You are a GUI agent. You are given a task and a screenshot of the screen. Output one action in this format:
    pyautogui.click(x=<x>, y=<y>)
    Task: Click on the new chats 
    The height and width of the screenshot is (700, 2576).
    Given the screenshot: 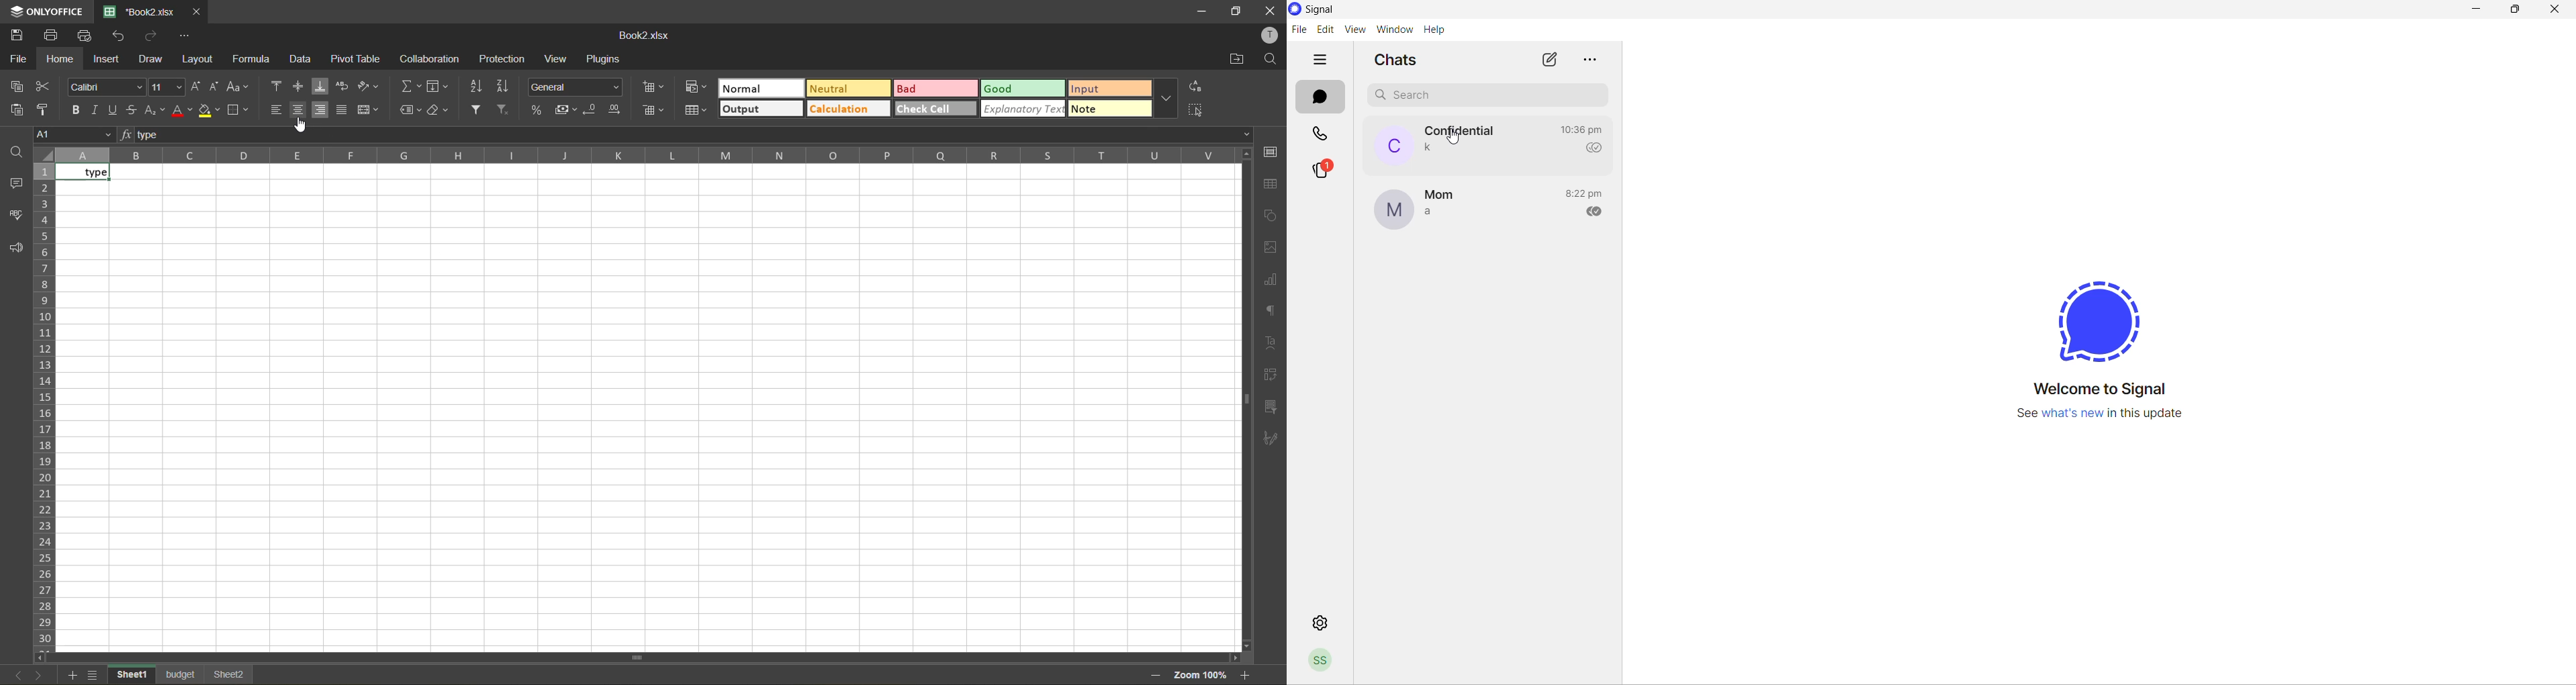 What is the action you would take?
    pyautogui.click(x=1549, y=60)
    